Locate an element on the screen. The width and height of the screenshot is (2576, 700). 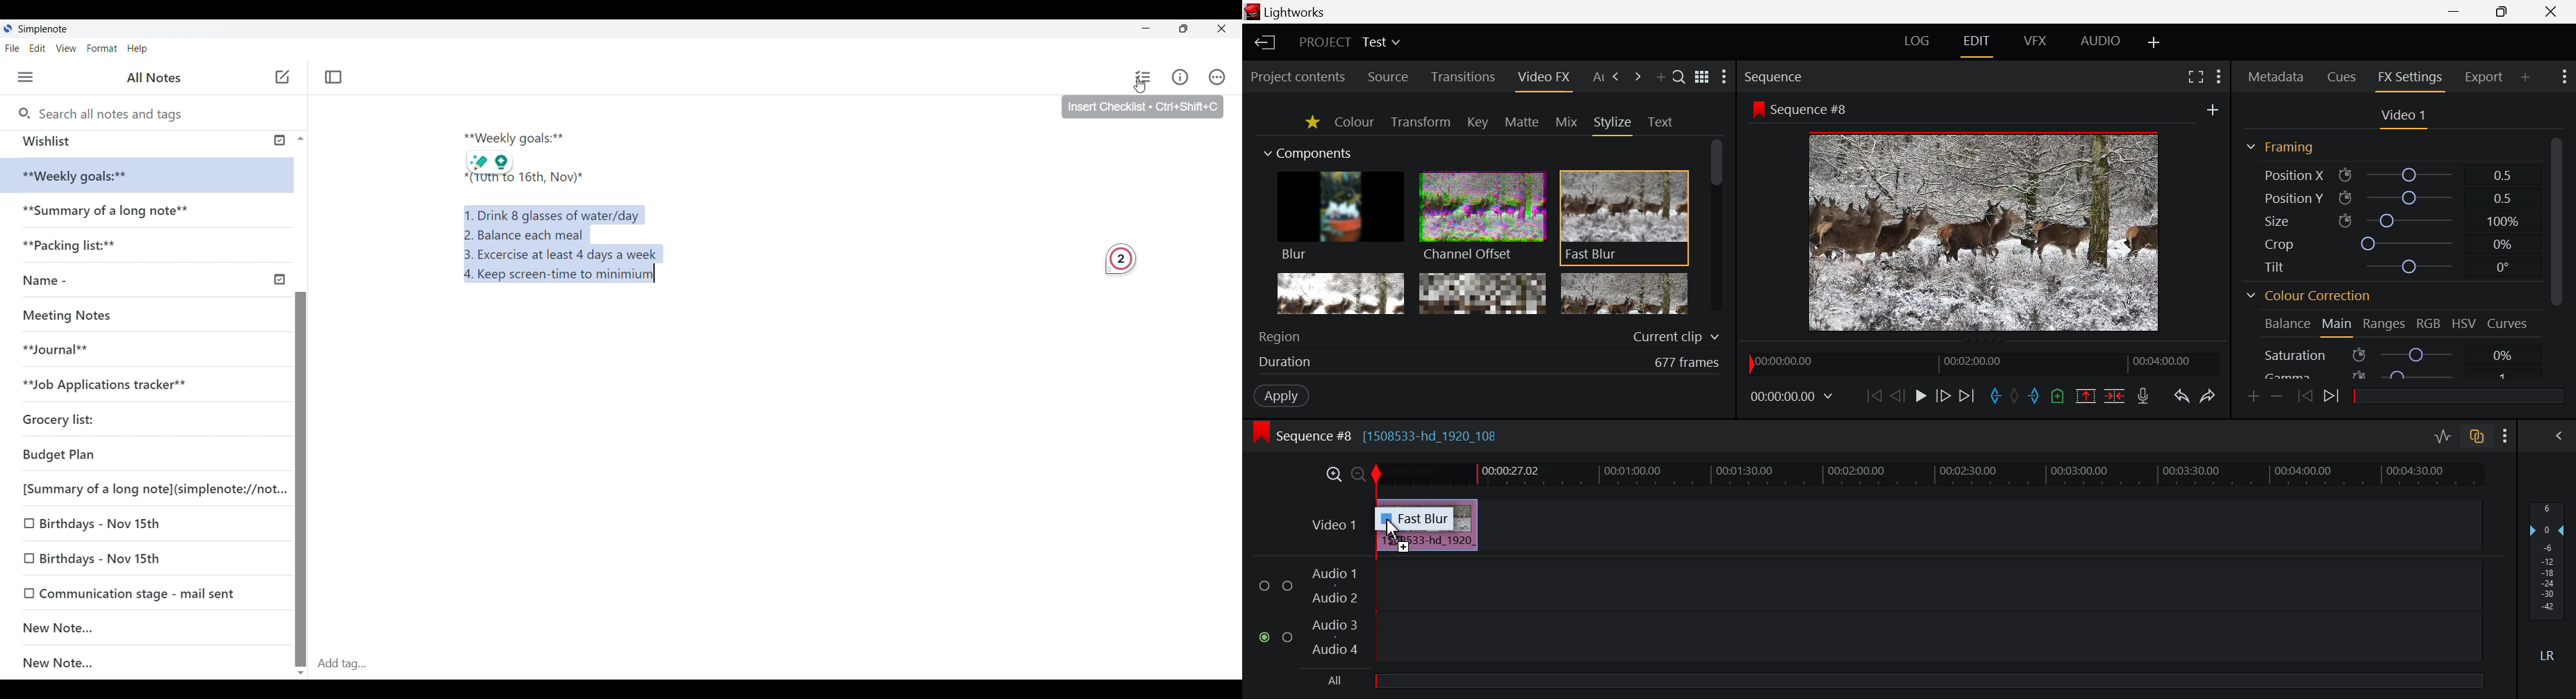
Toggle focus mode is located at coordinates (335, 76).